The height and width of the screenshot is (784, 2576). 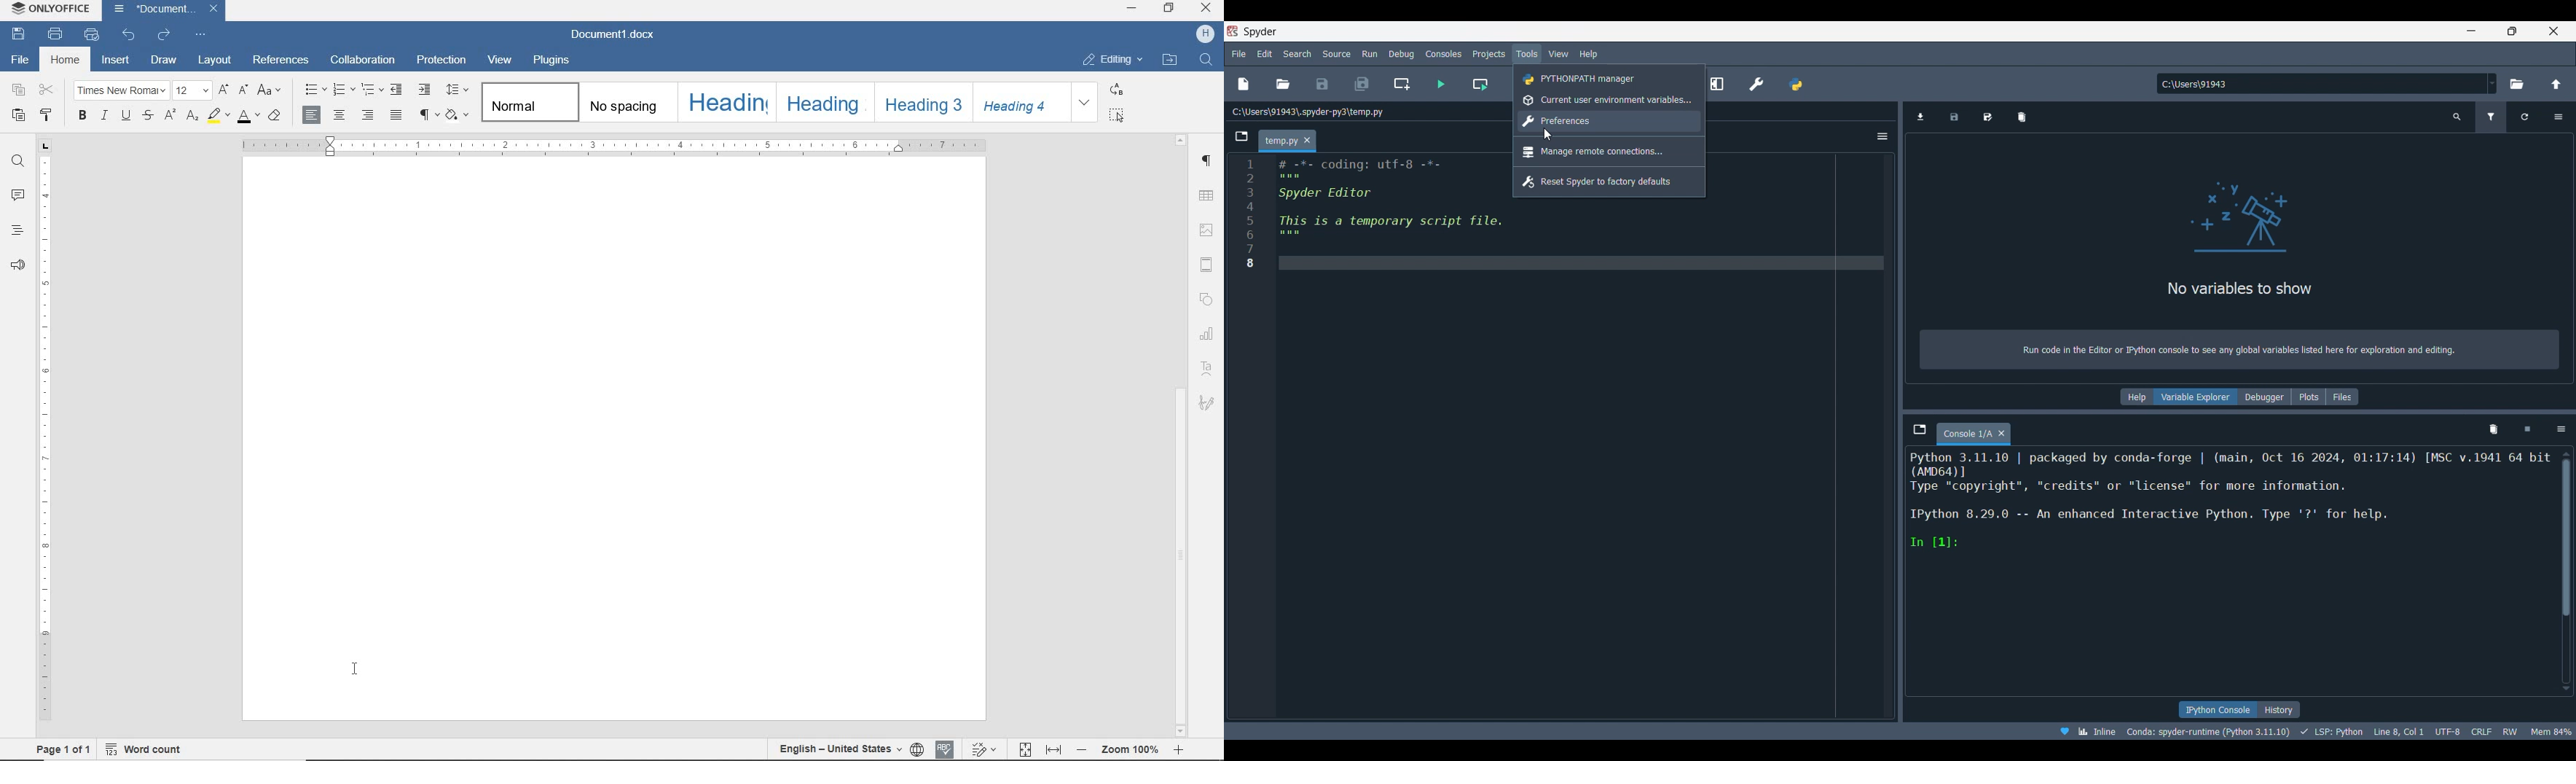 I want to click on Change to parent directory, so click(x=2556, y=85).